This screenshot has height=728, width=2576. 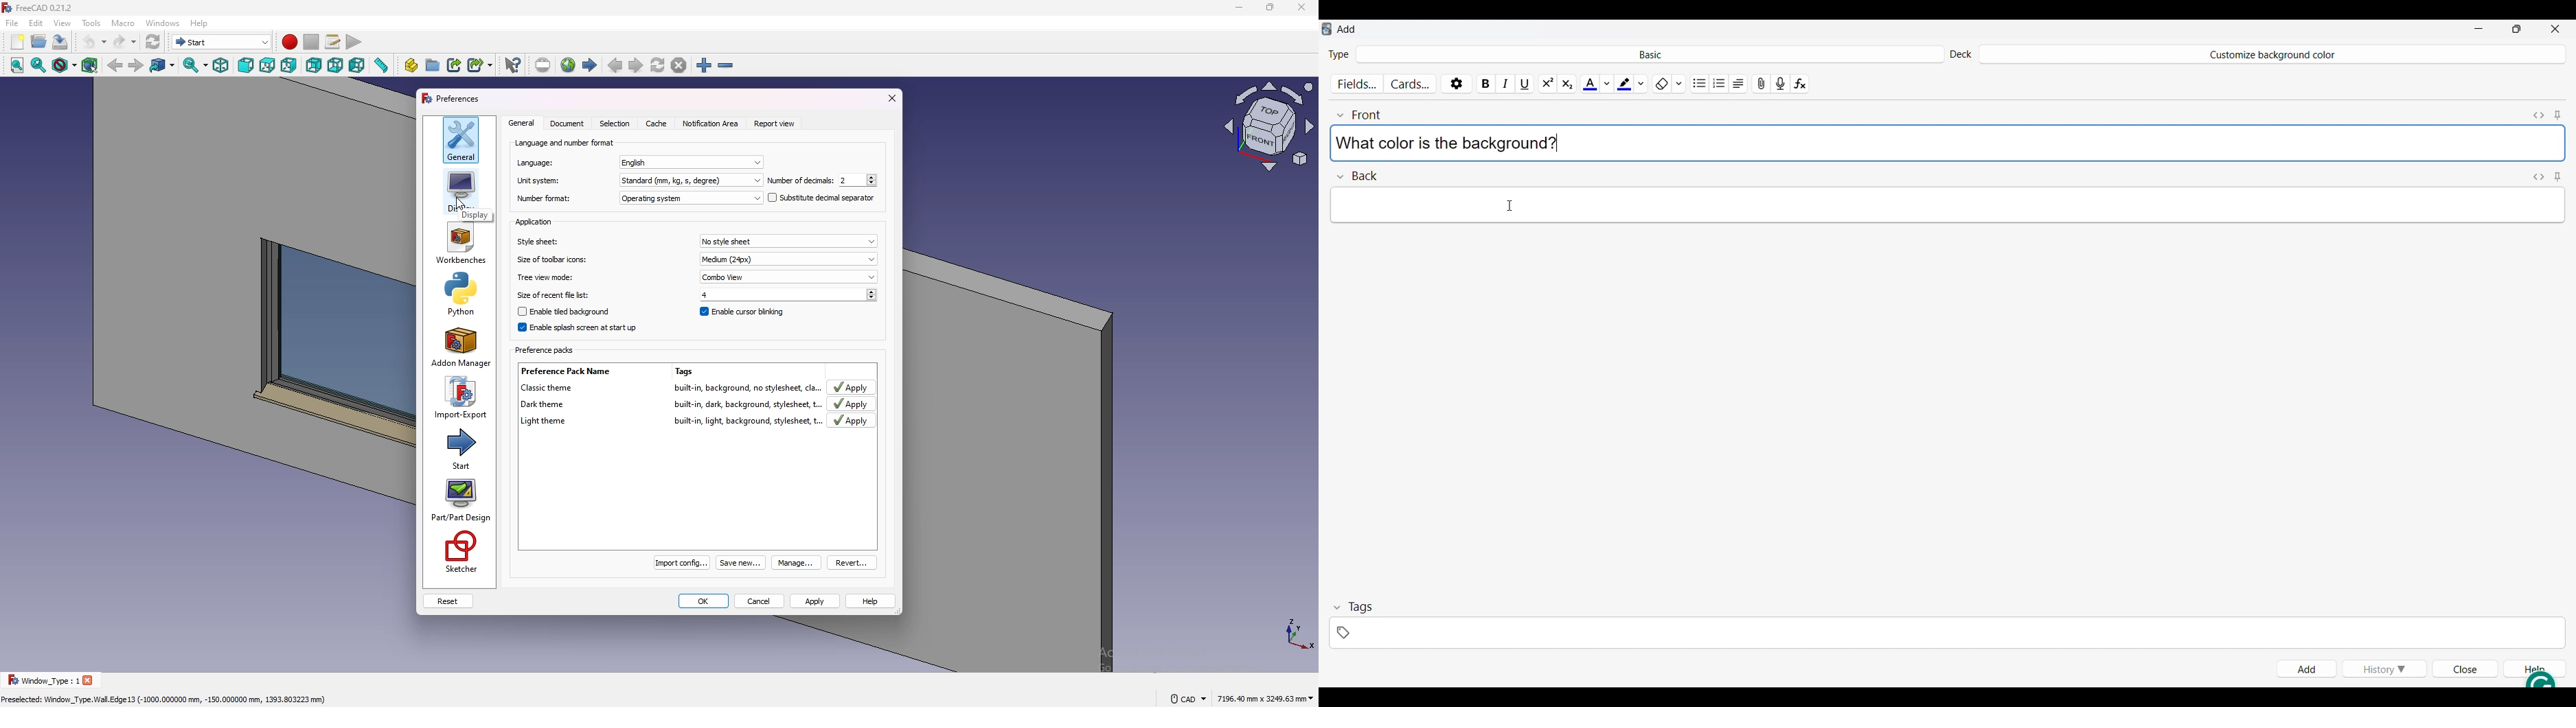 What do you see at coordinates (1347, 29) in the screenshot?
I see `Window name` at bounding box center [1347, 29].